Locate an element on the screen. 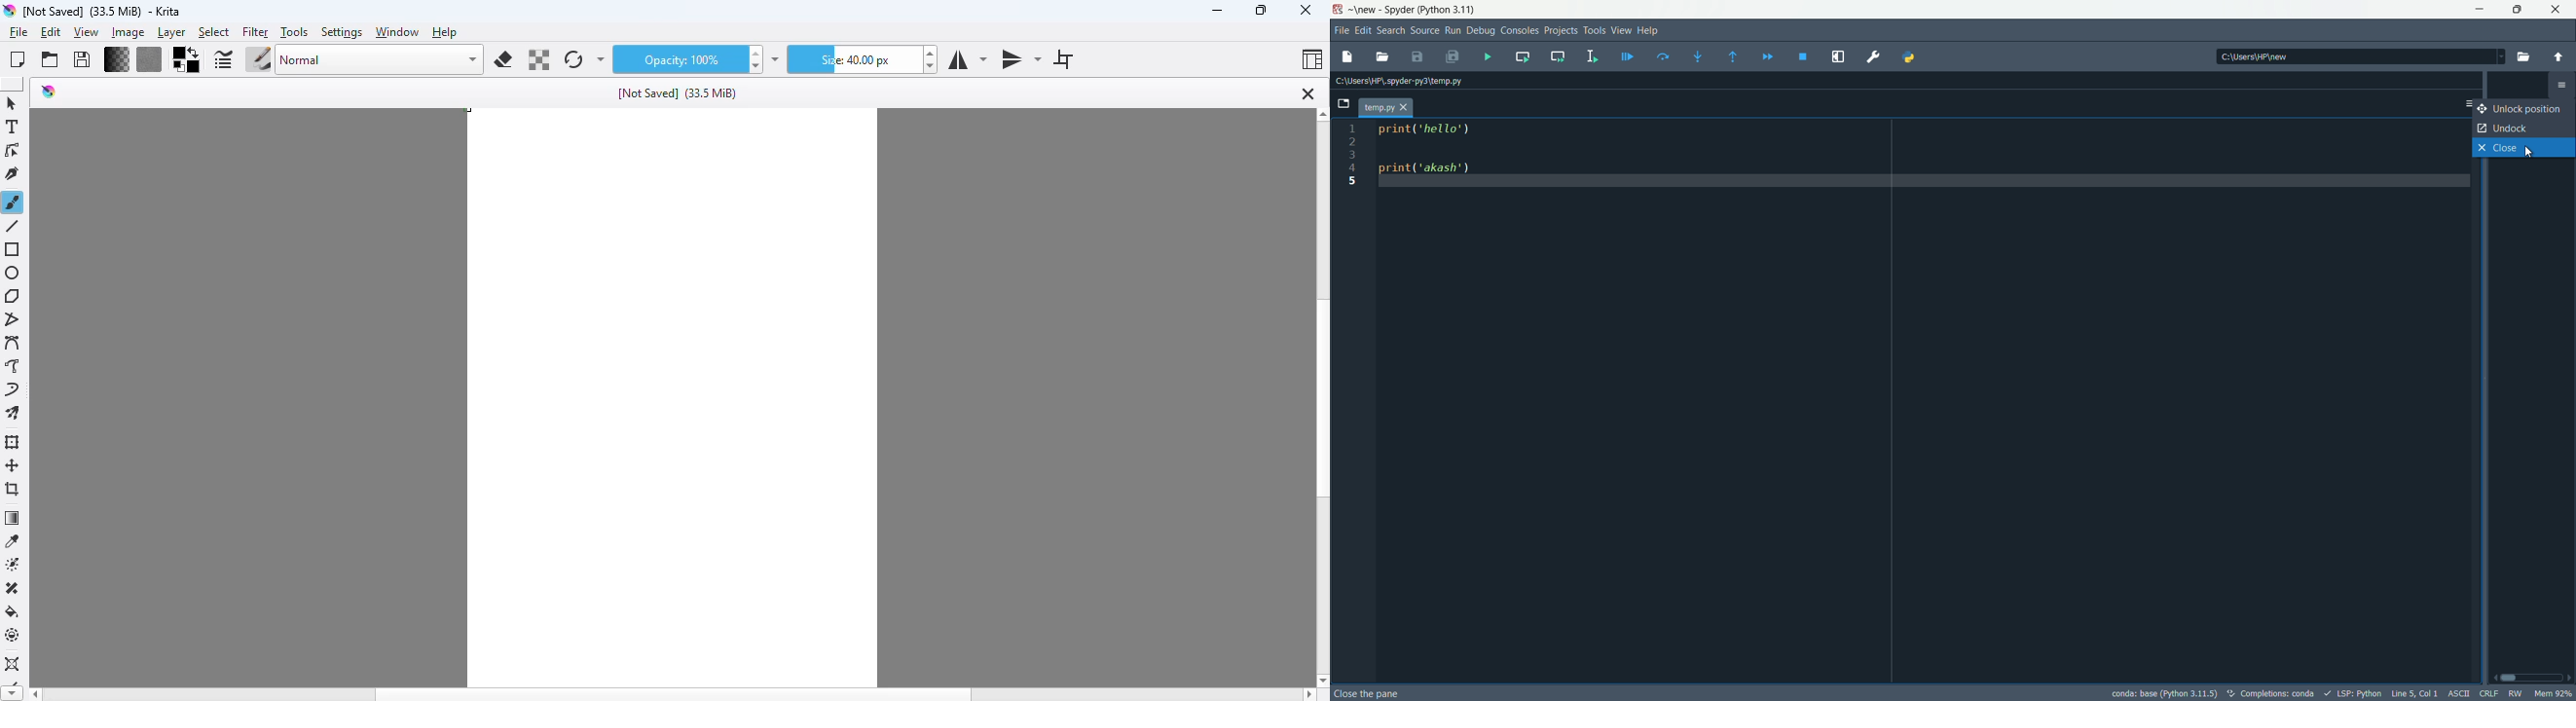  step into function is located at coordinates (1697, 56).